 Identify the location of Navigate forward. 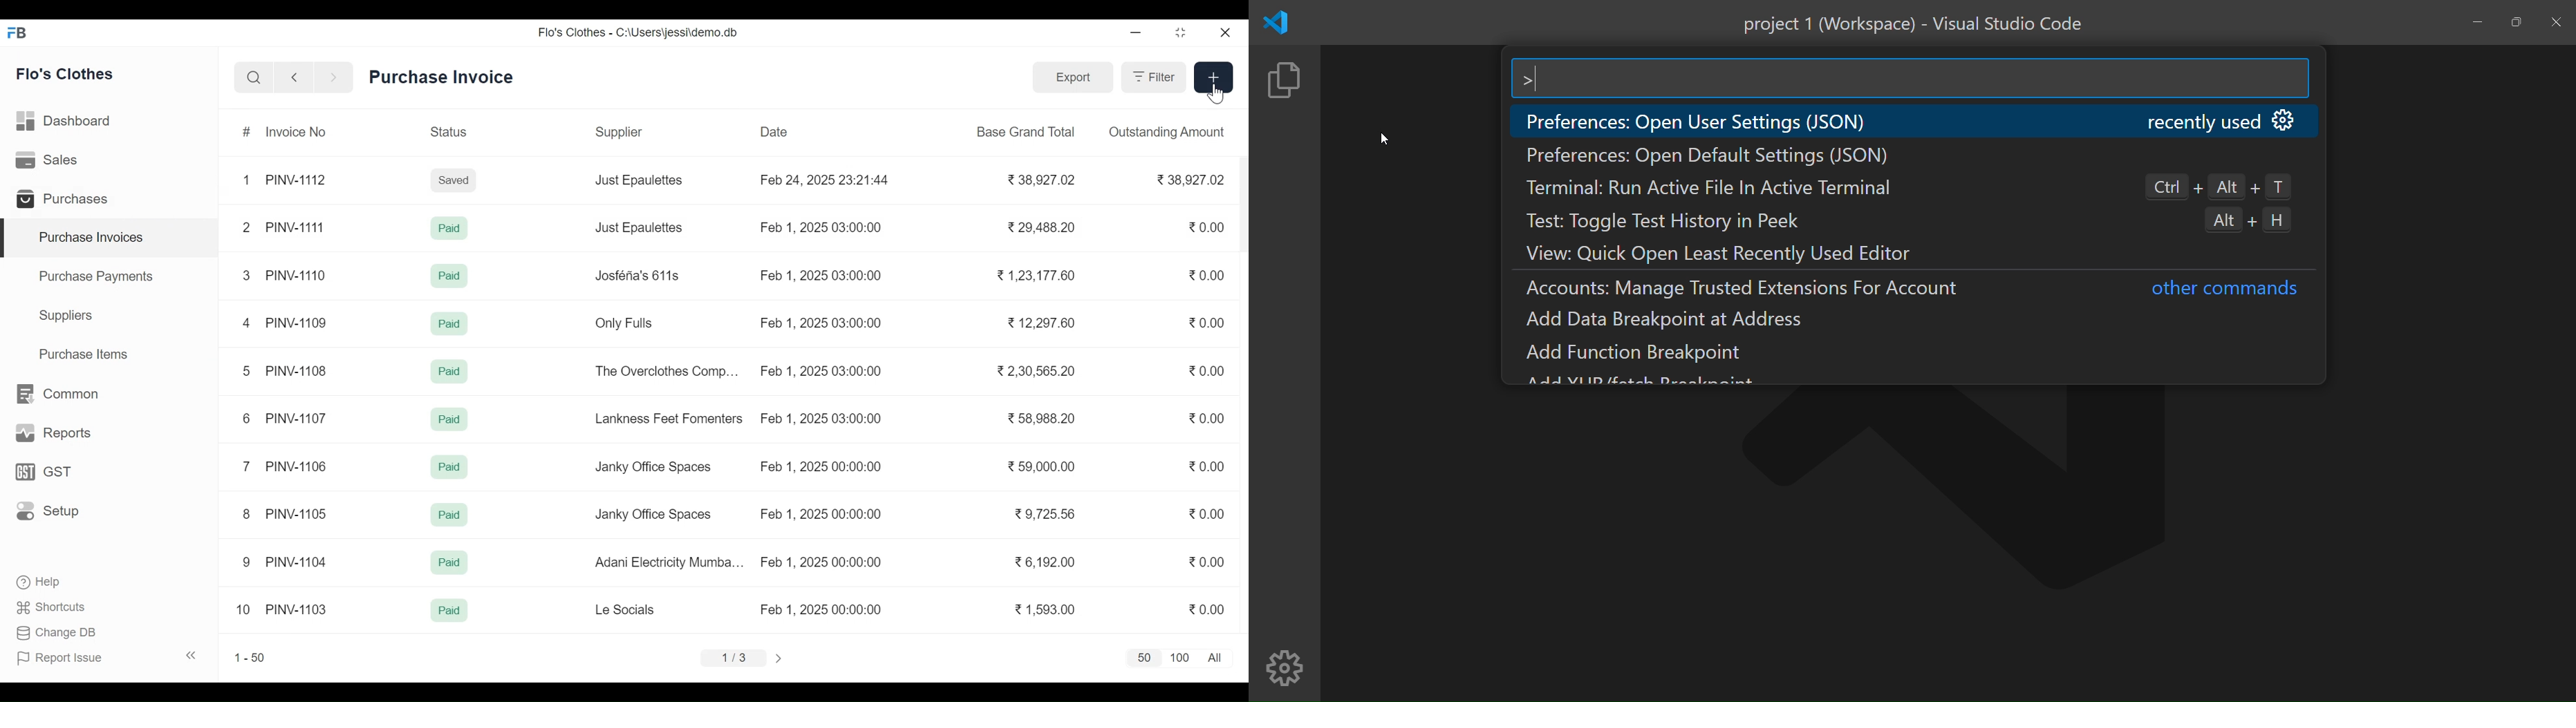
(333, 78).